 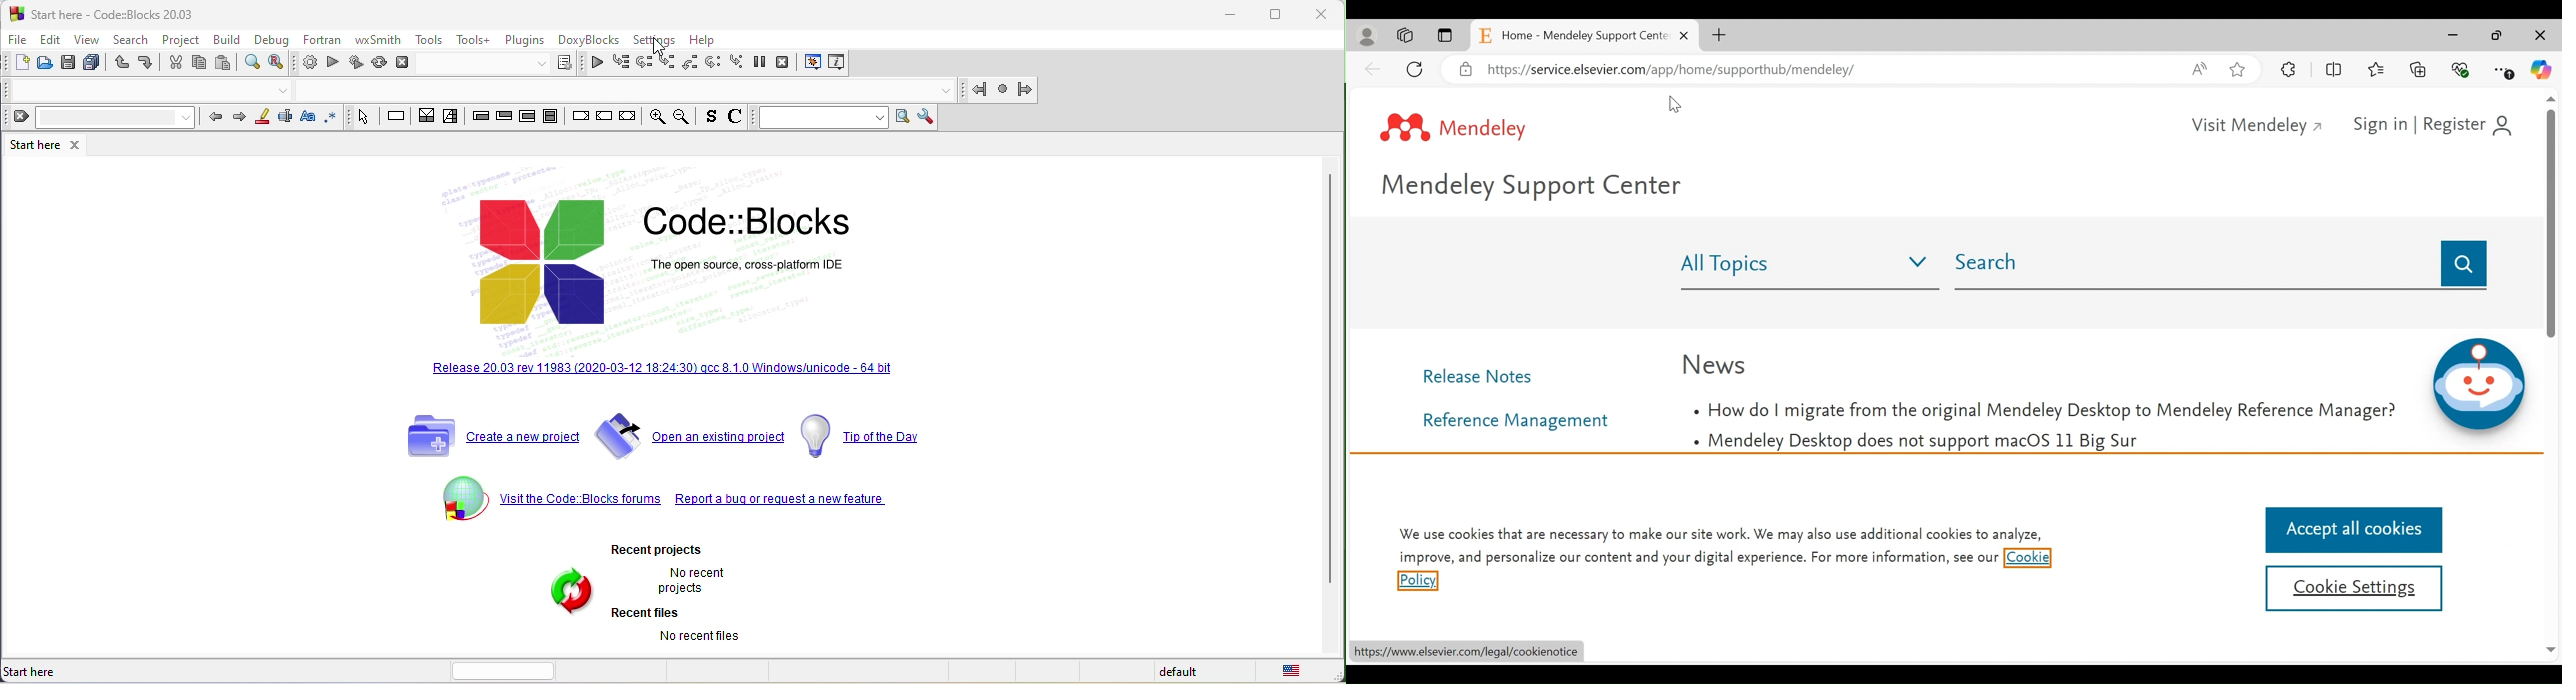 I want to click on How do I migrate from the original Mendeley Desktop to Mendeley Reference Manager?, so click(x=2045, y=412).